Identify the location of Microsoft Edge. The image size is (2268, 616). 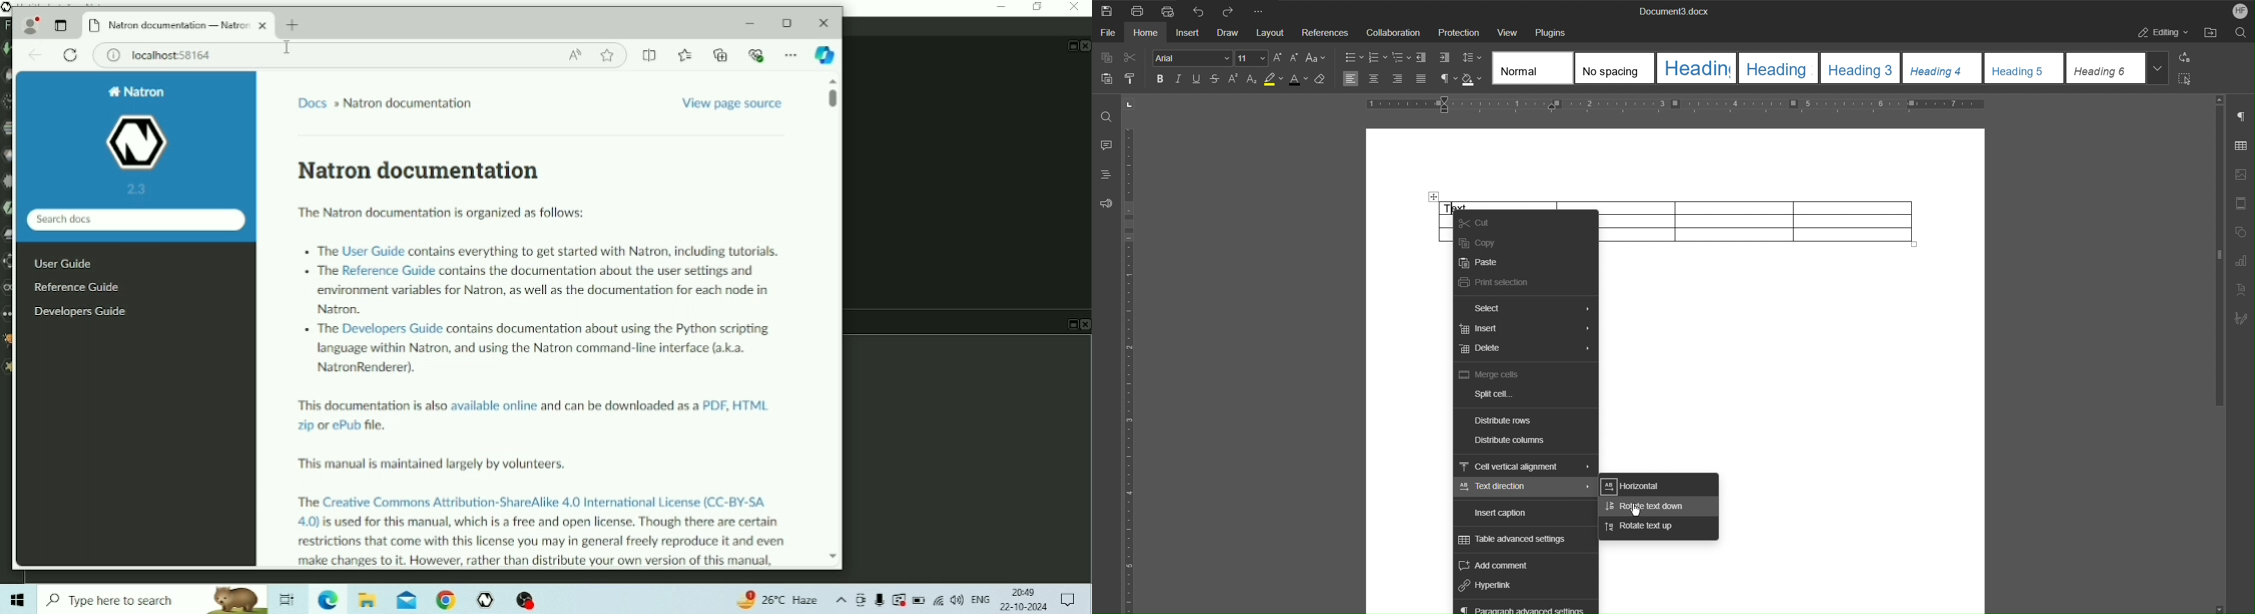
(328, 598).